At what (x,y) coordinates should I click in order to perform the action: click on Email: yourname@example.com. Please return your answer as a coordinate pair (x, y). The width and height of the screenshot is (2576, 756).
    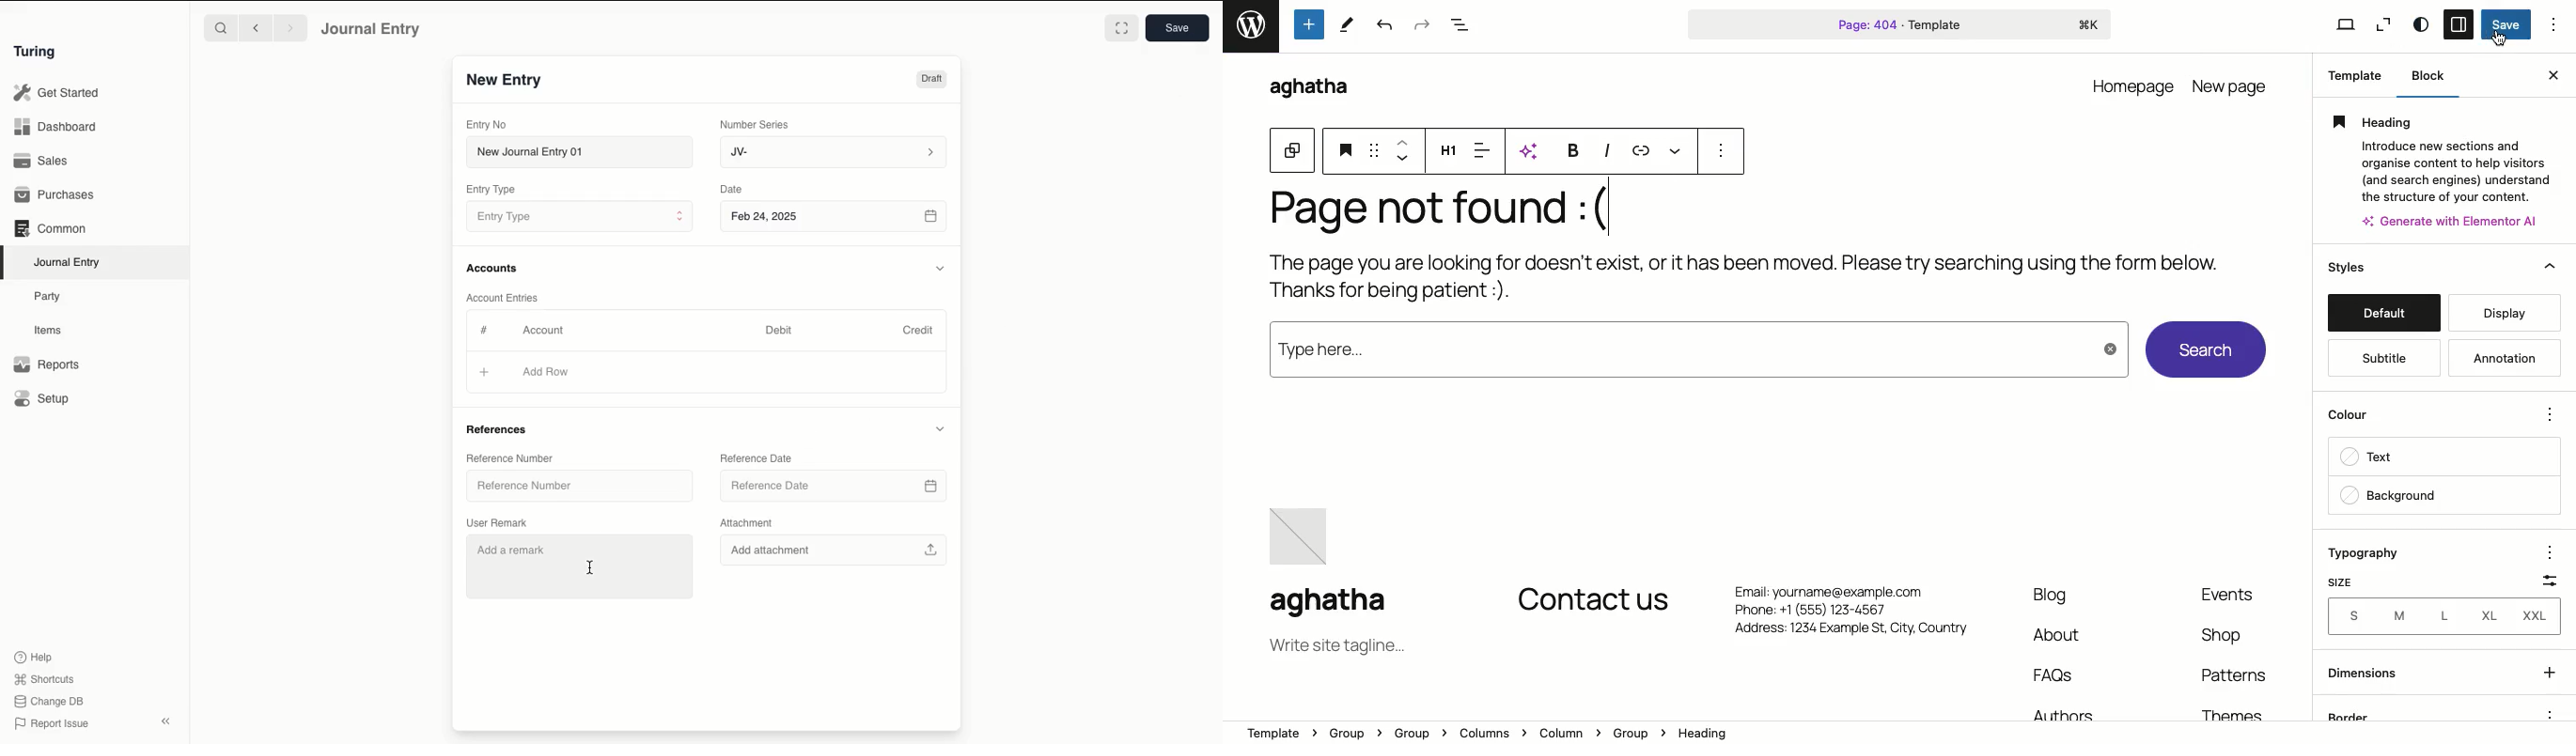
    Looking at the image, I should click on (1841, 588).